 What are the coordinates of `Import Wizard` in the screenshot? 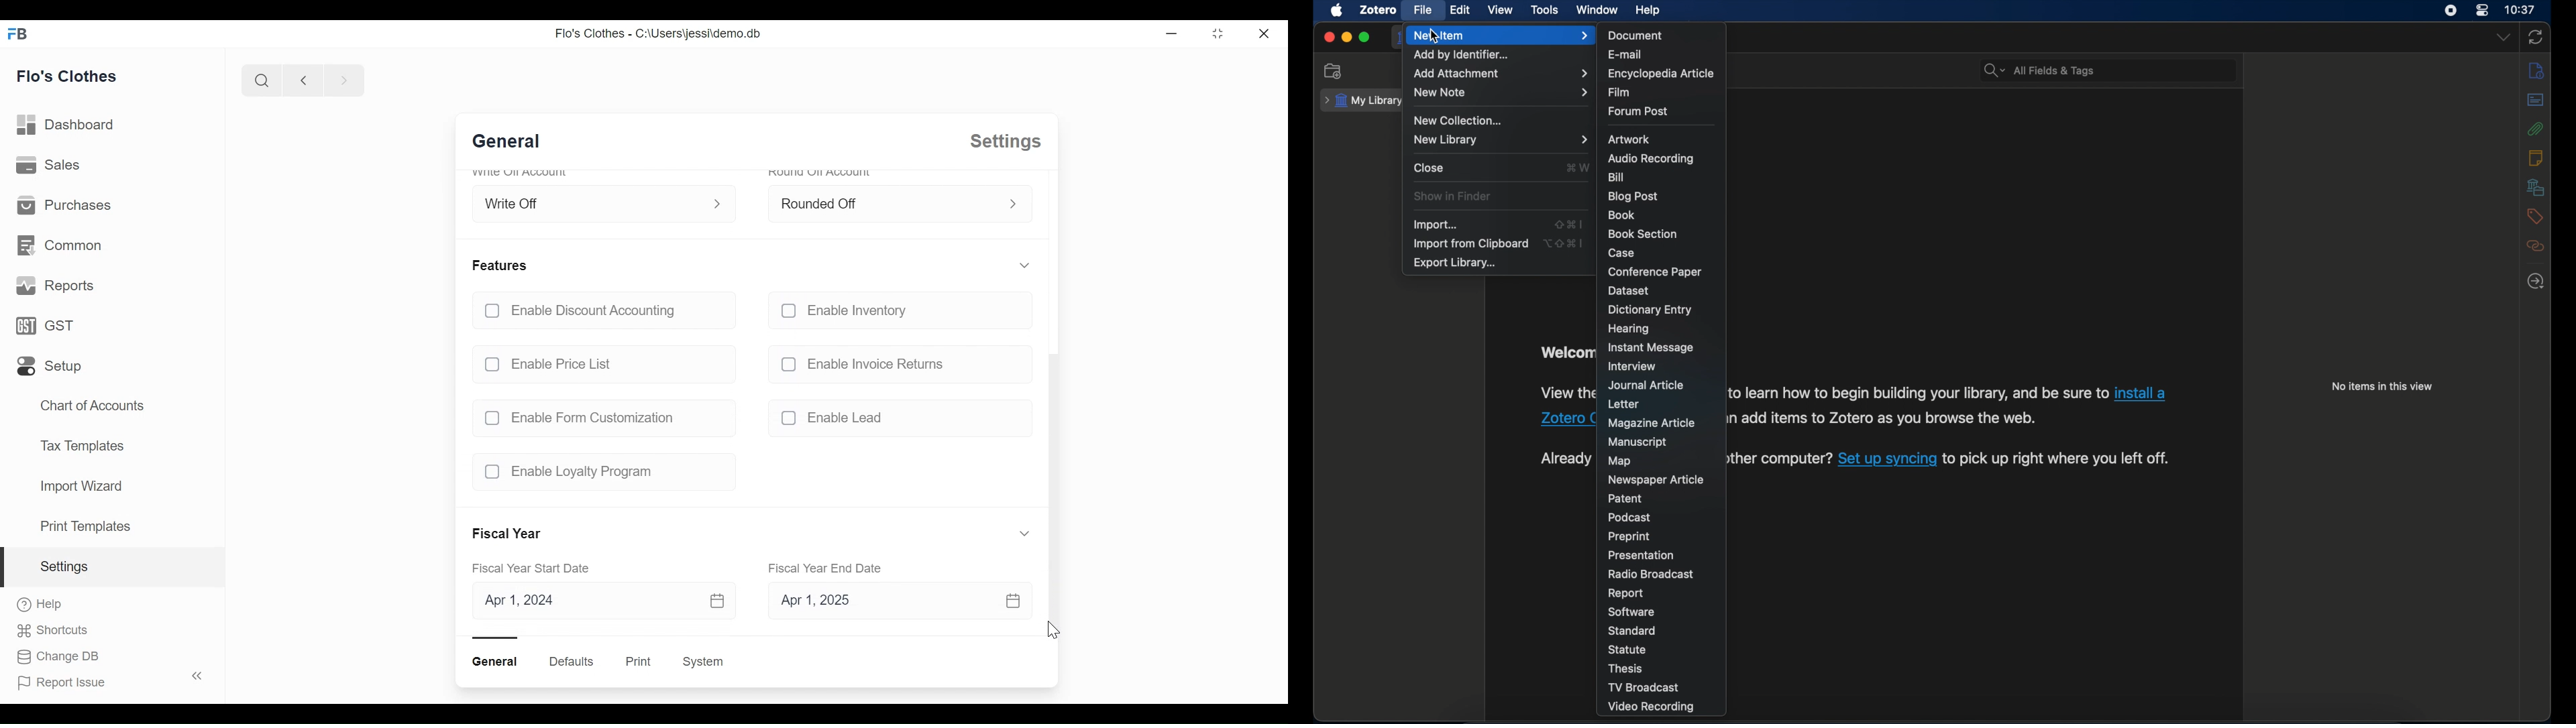 It's located at (80, 487).